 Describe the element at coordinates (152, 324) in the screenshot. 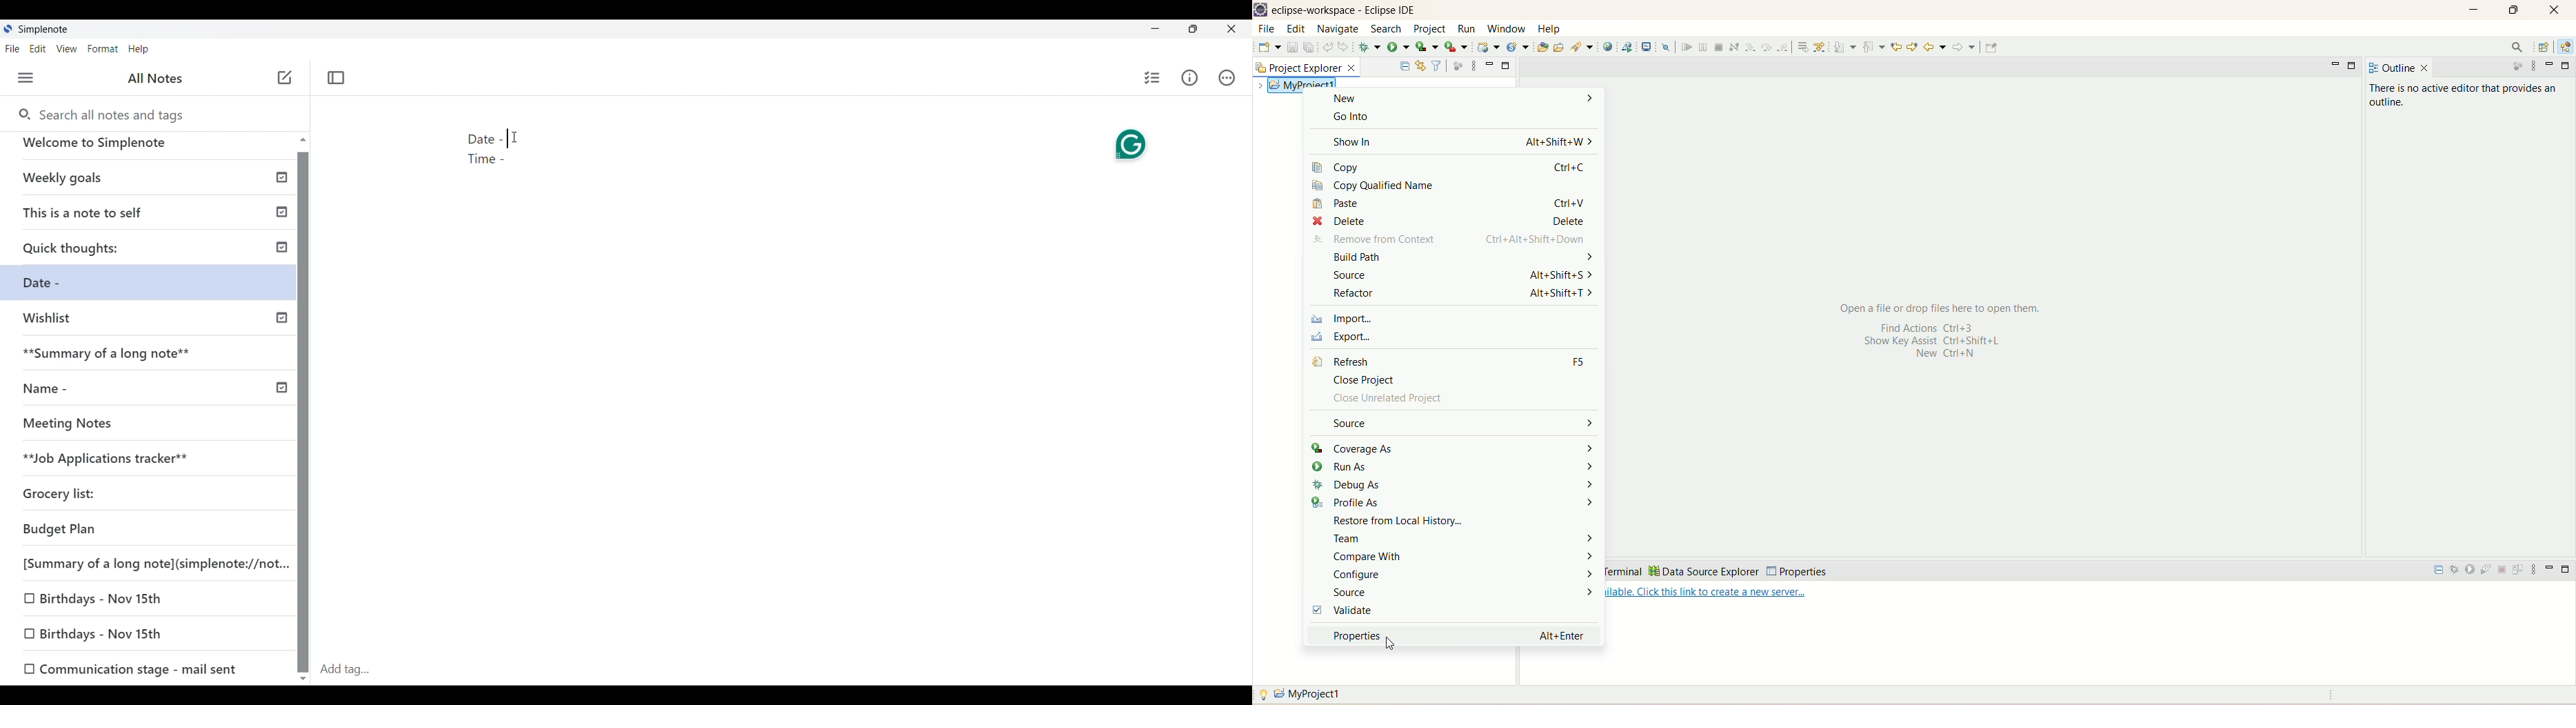

I see `Unpublished note` at that location.